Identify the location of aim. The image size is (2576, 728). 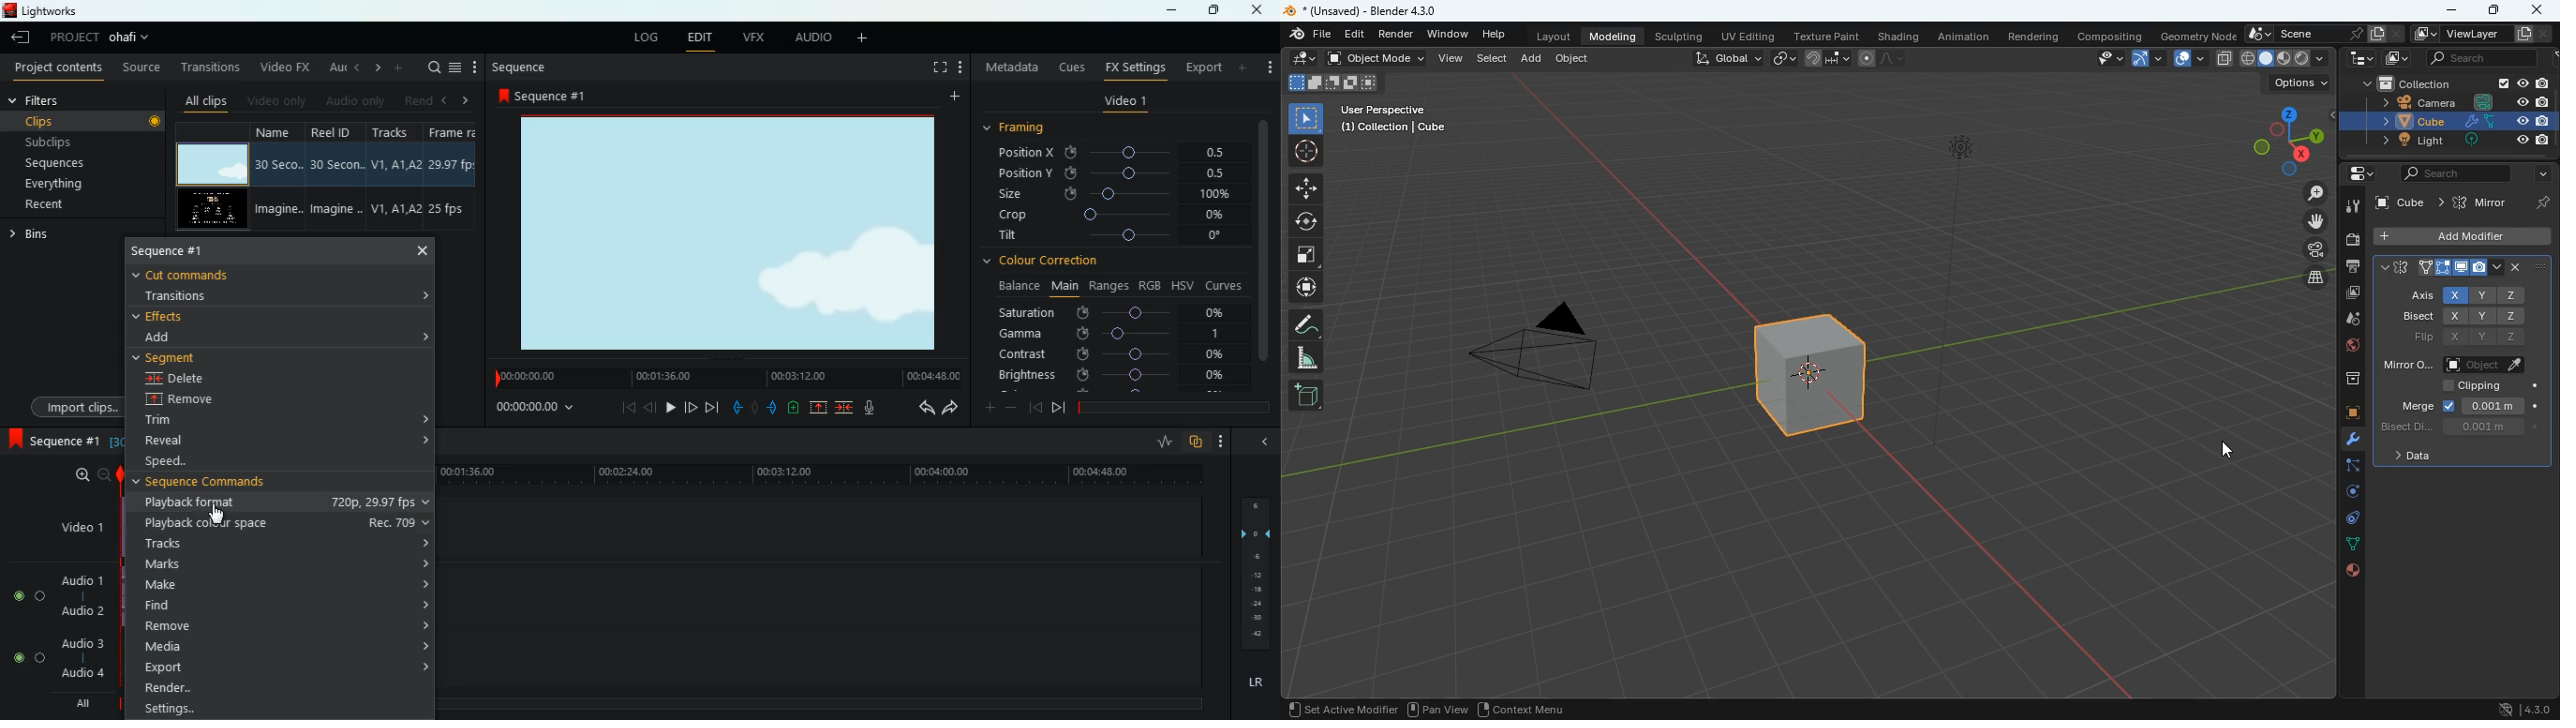
(1307, 152).